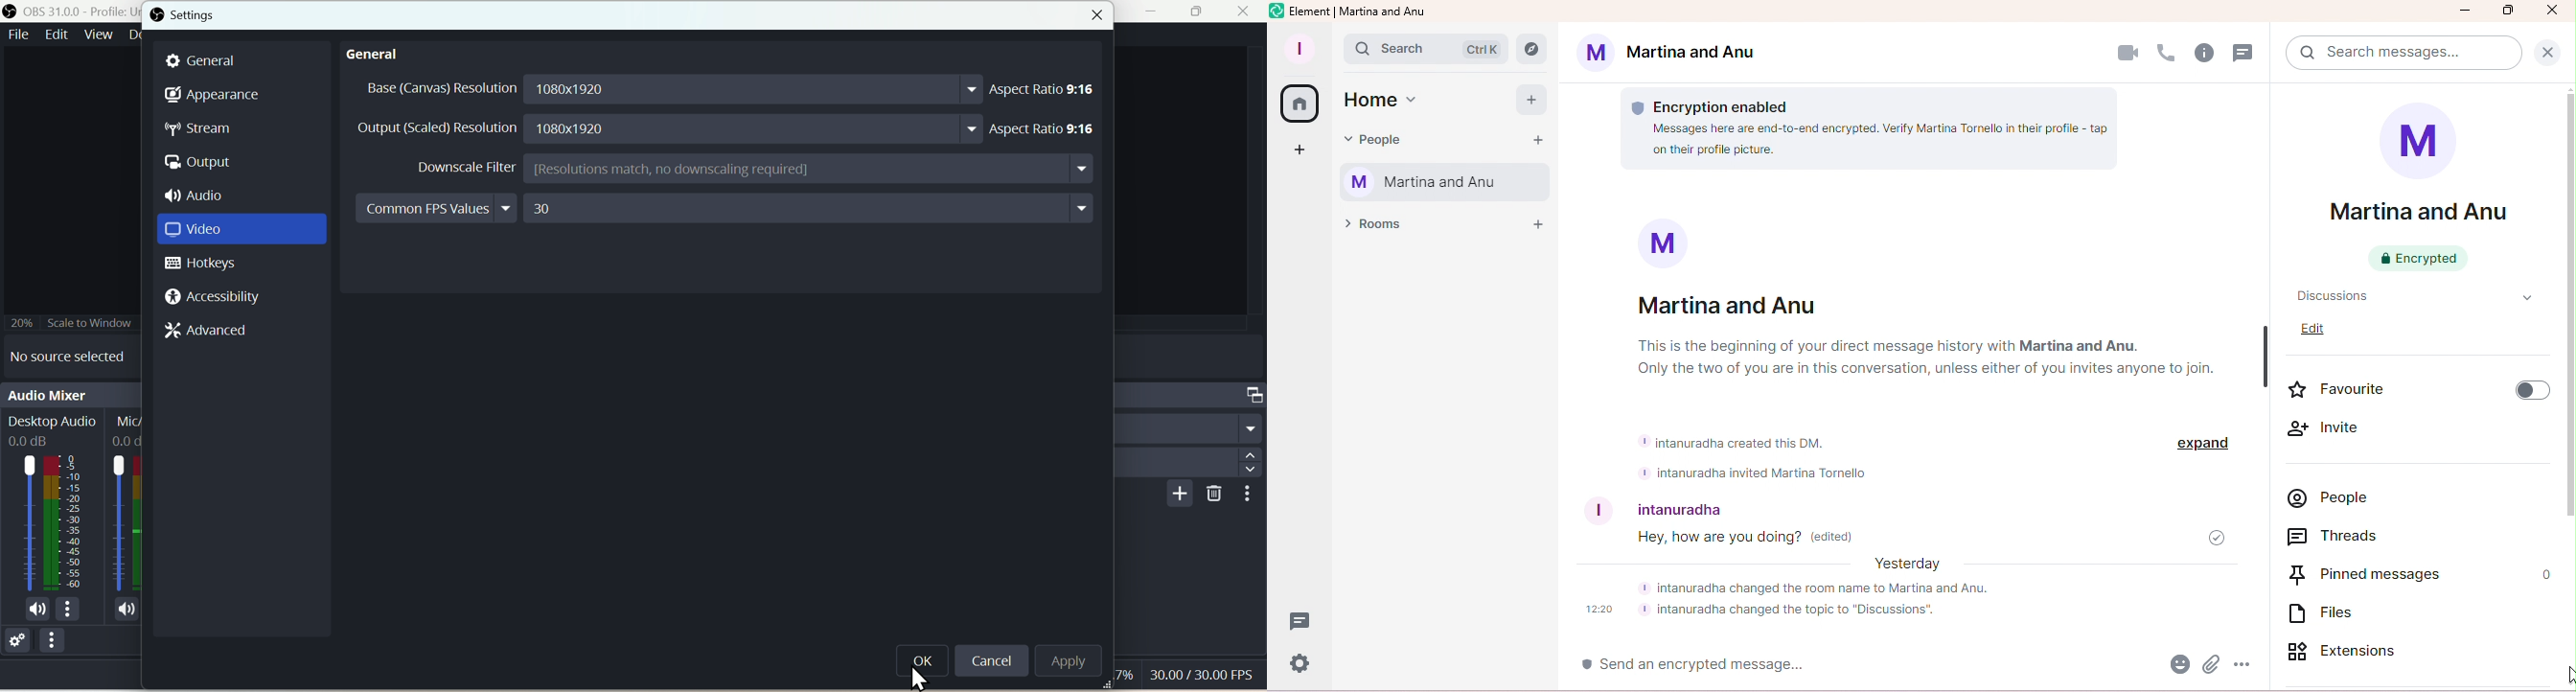 This screenshot has width=2576, height=700. I want to click on Home, so click(1299, 104).